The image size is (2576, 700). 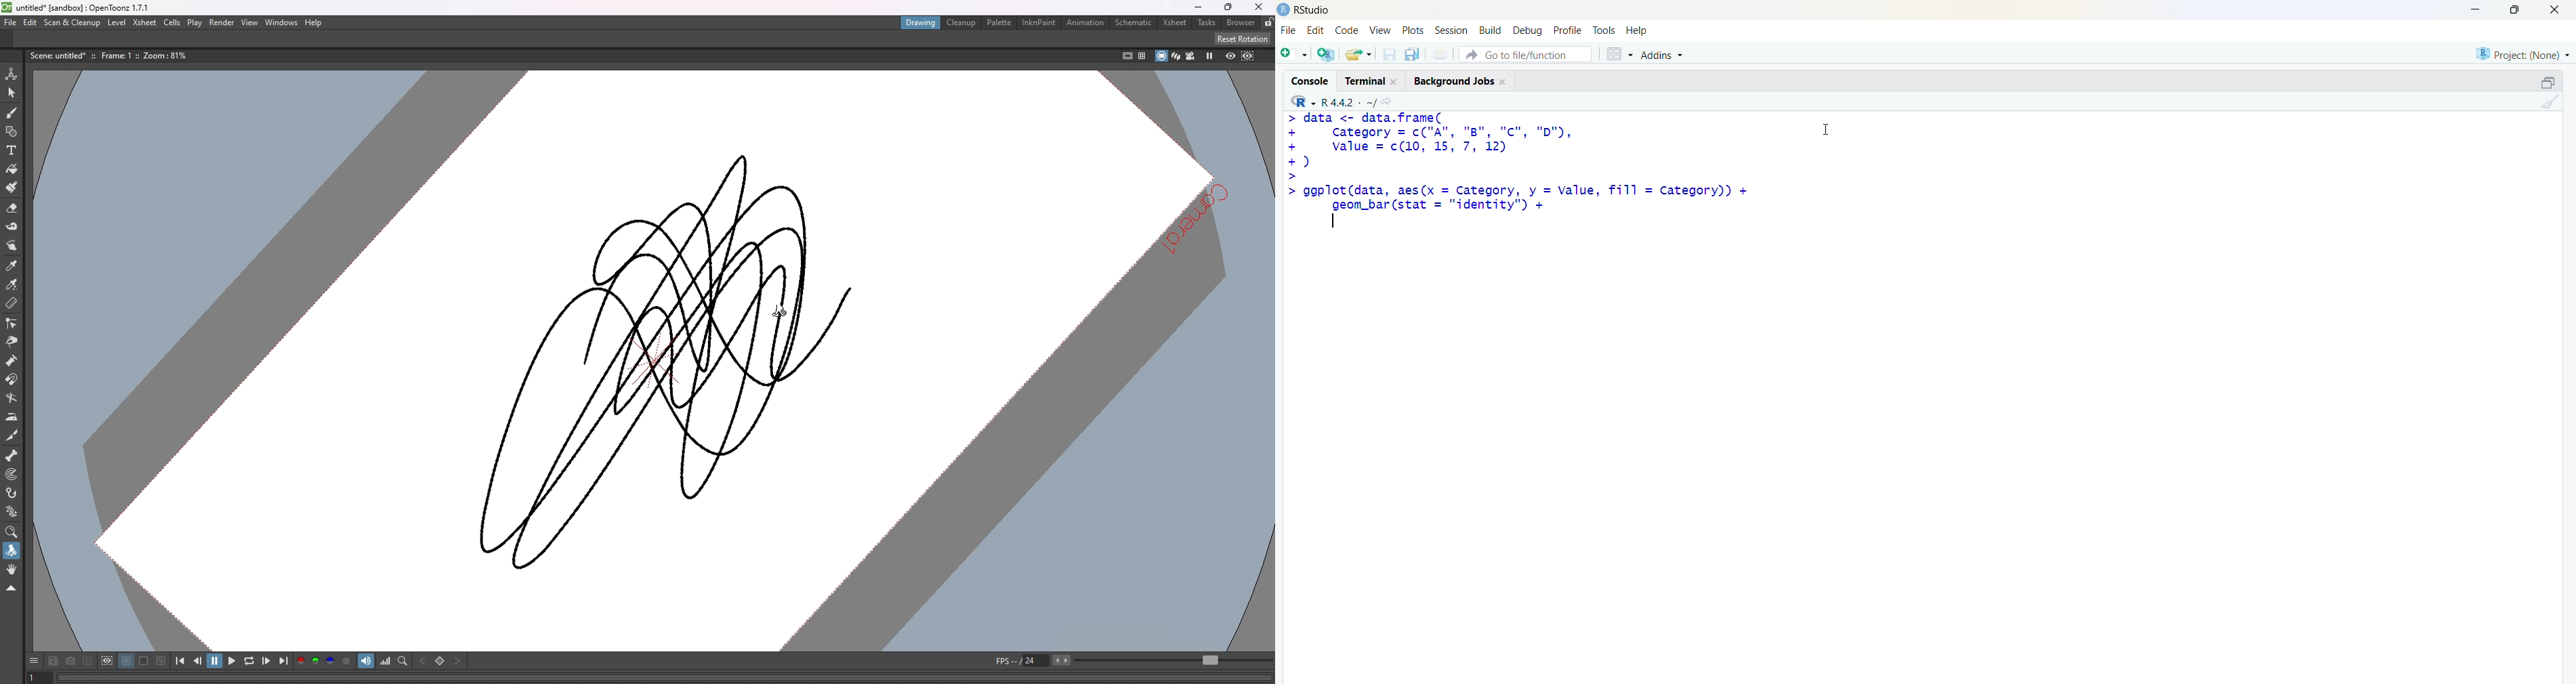 I want to click on print current file, so click(x=1438, y=54).